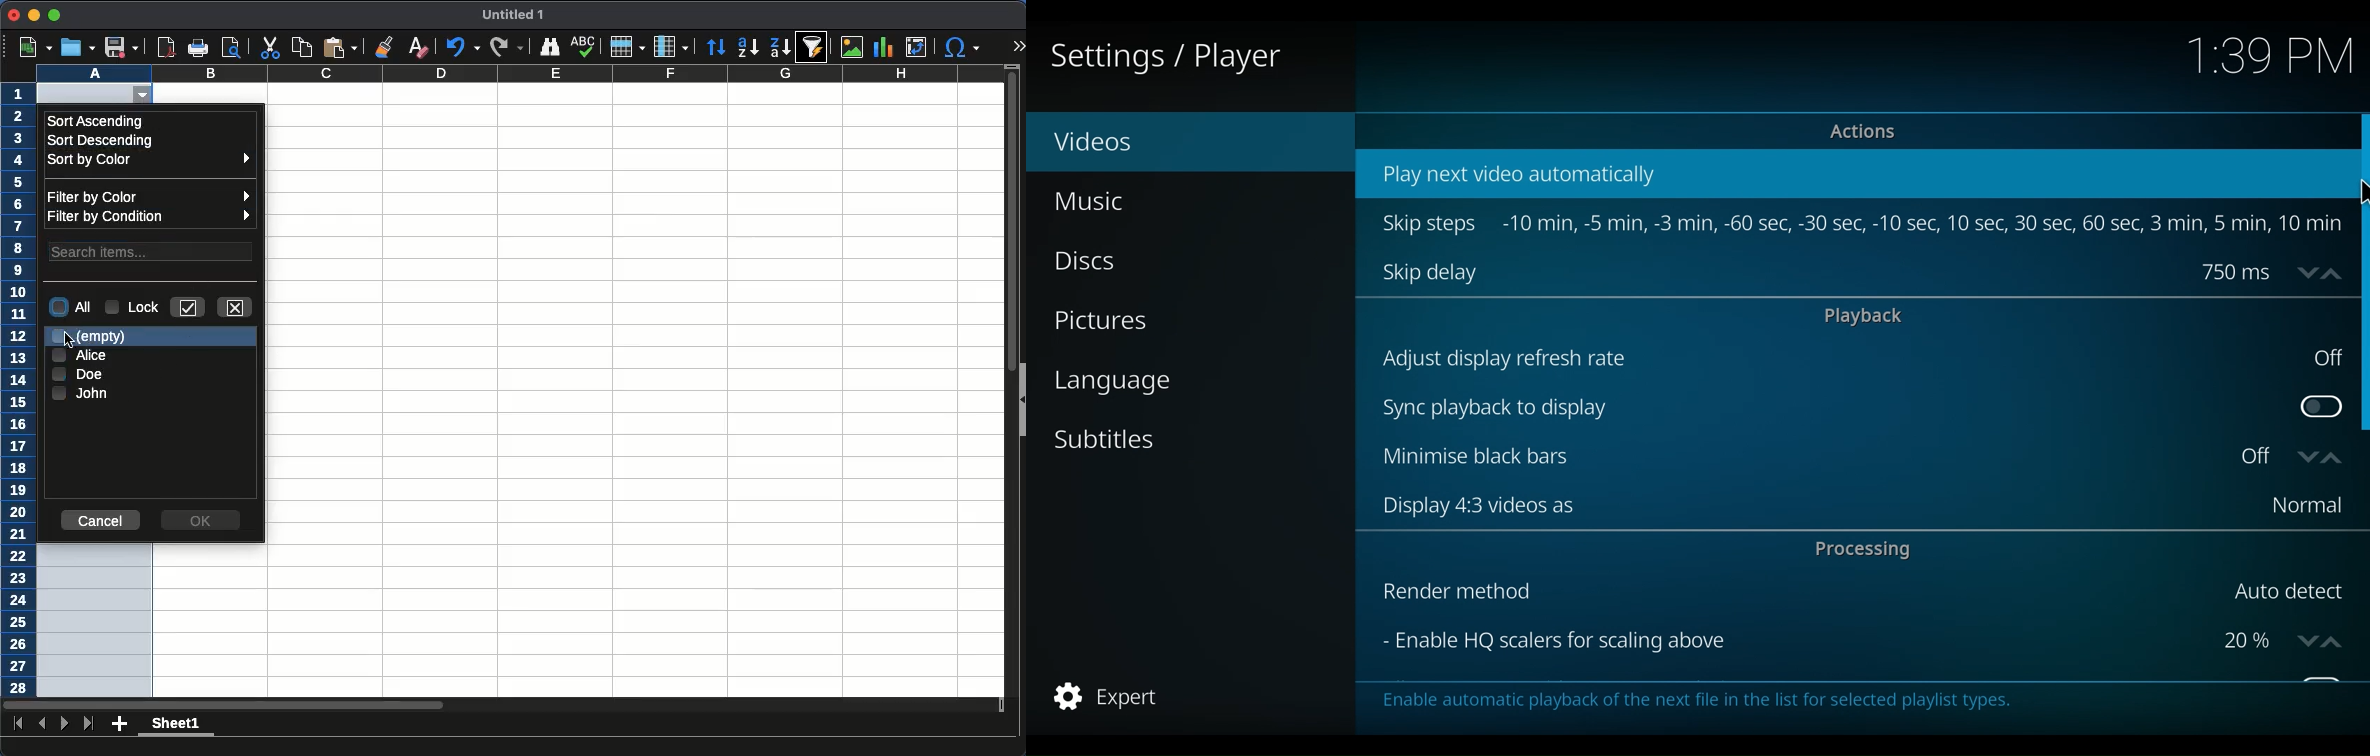 This screenshot has height=756, width=2380. What do you see at coordinates (269, 47) in the screenshot?
I see `cut` at bounding box center [269, 47].